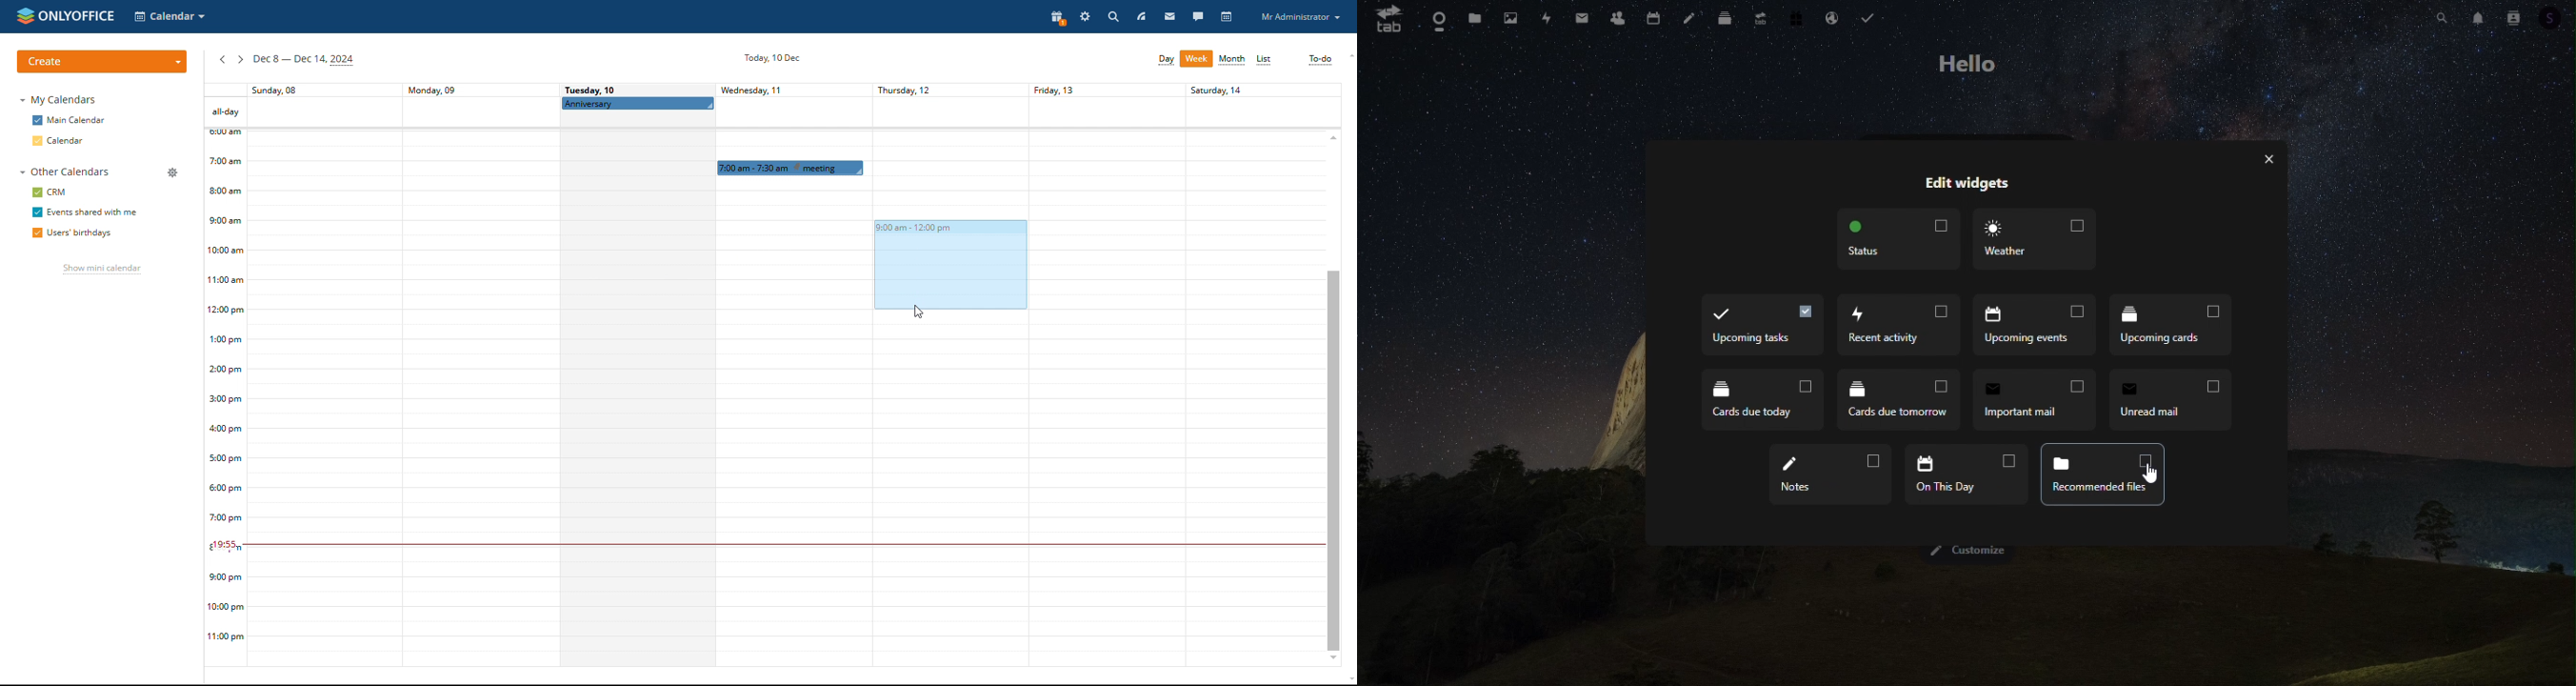  What do you see at coordinates (1969, 65) in the screenshot?
I see `Greetings` at bounding box center [1969, 65].